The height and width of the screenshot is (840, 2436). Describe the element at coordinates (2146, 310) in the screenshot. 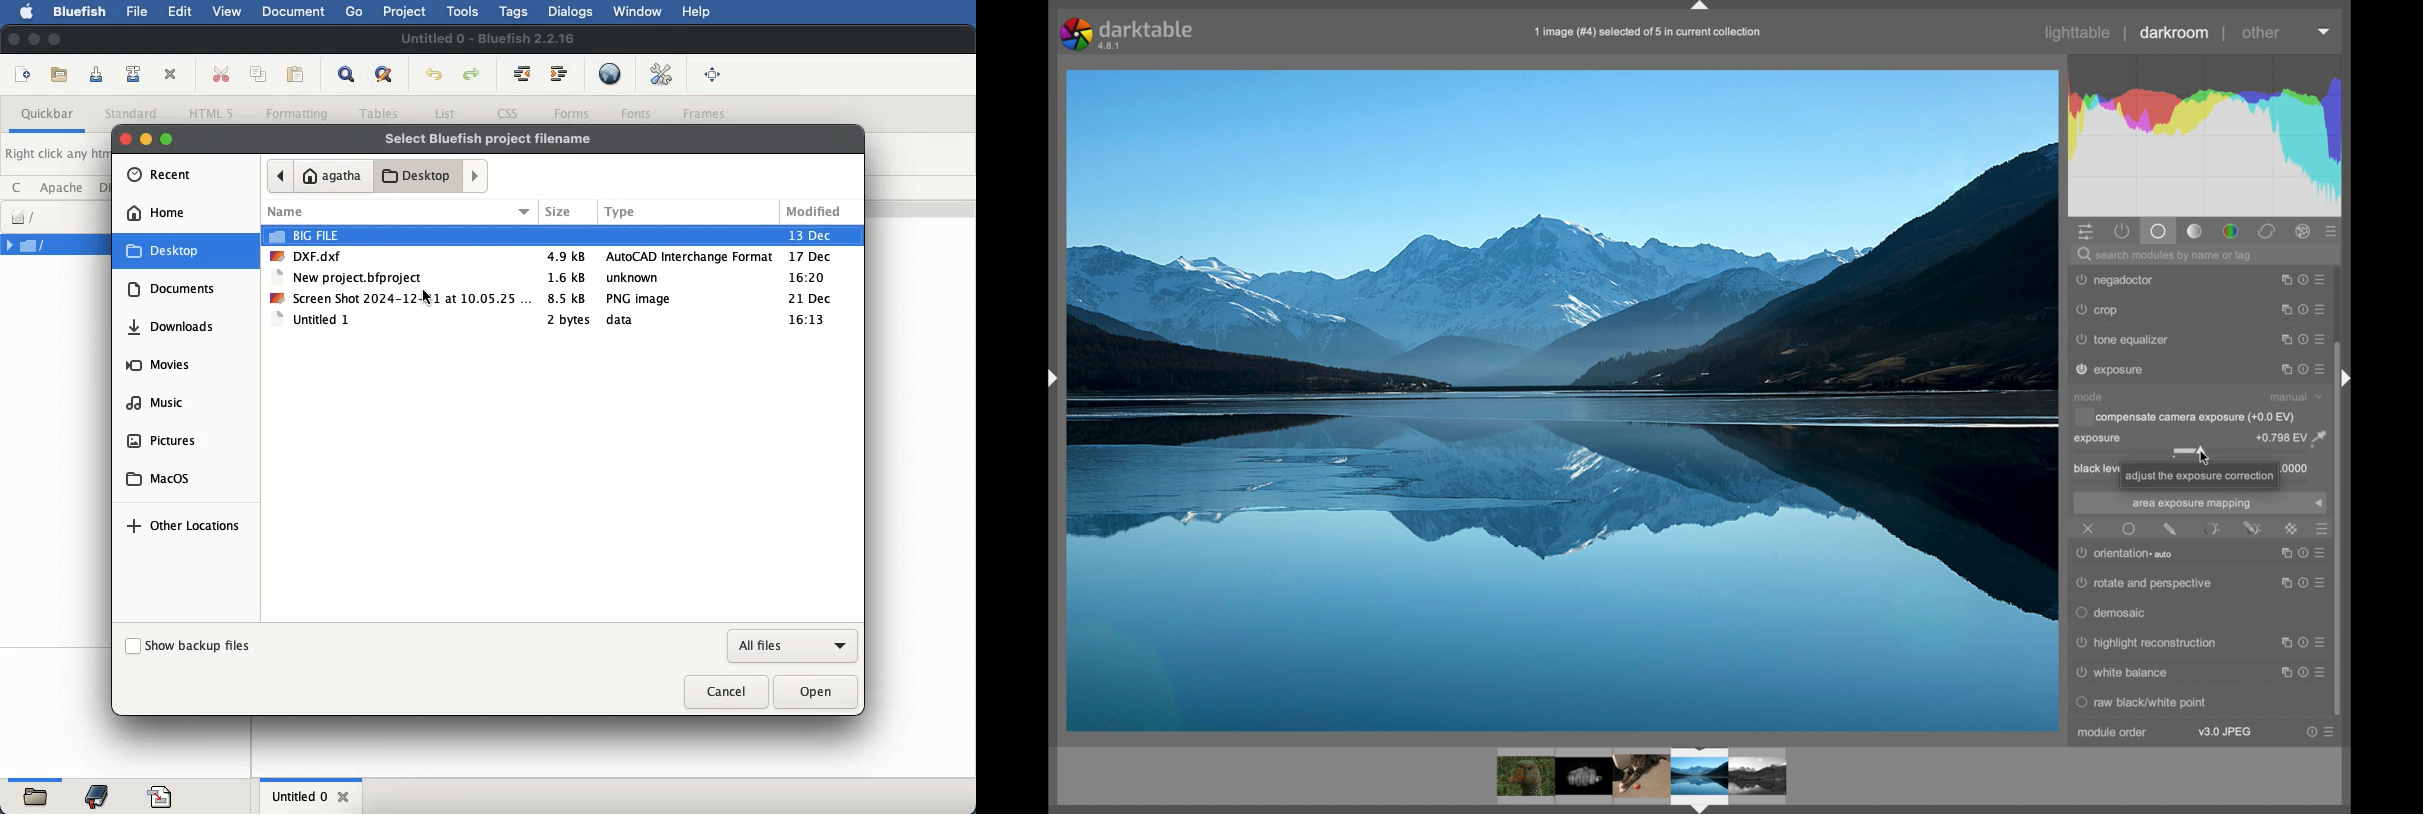

I see `shadows and highlights` at that location.